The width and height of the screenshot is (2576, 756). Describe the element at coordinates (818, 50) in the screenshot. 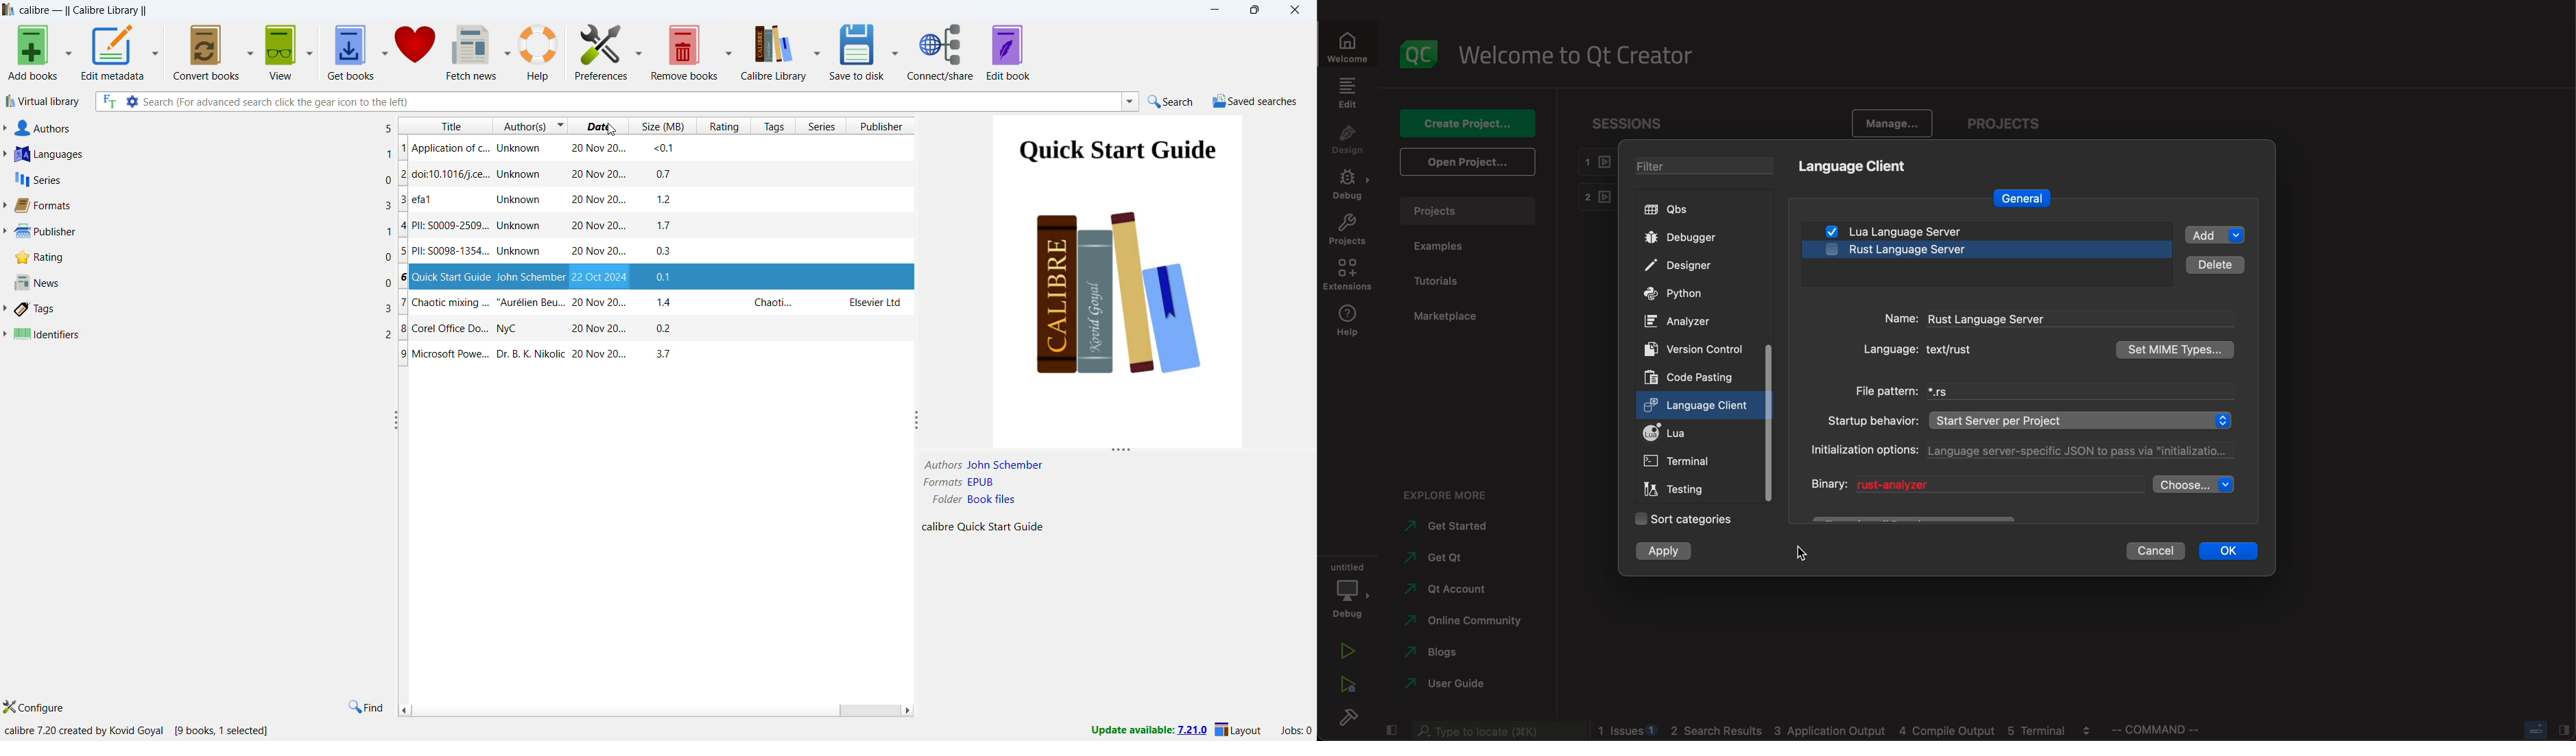

I see `calibre library options` at that location.